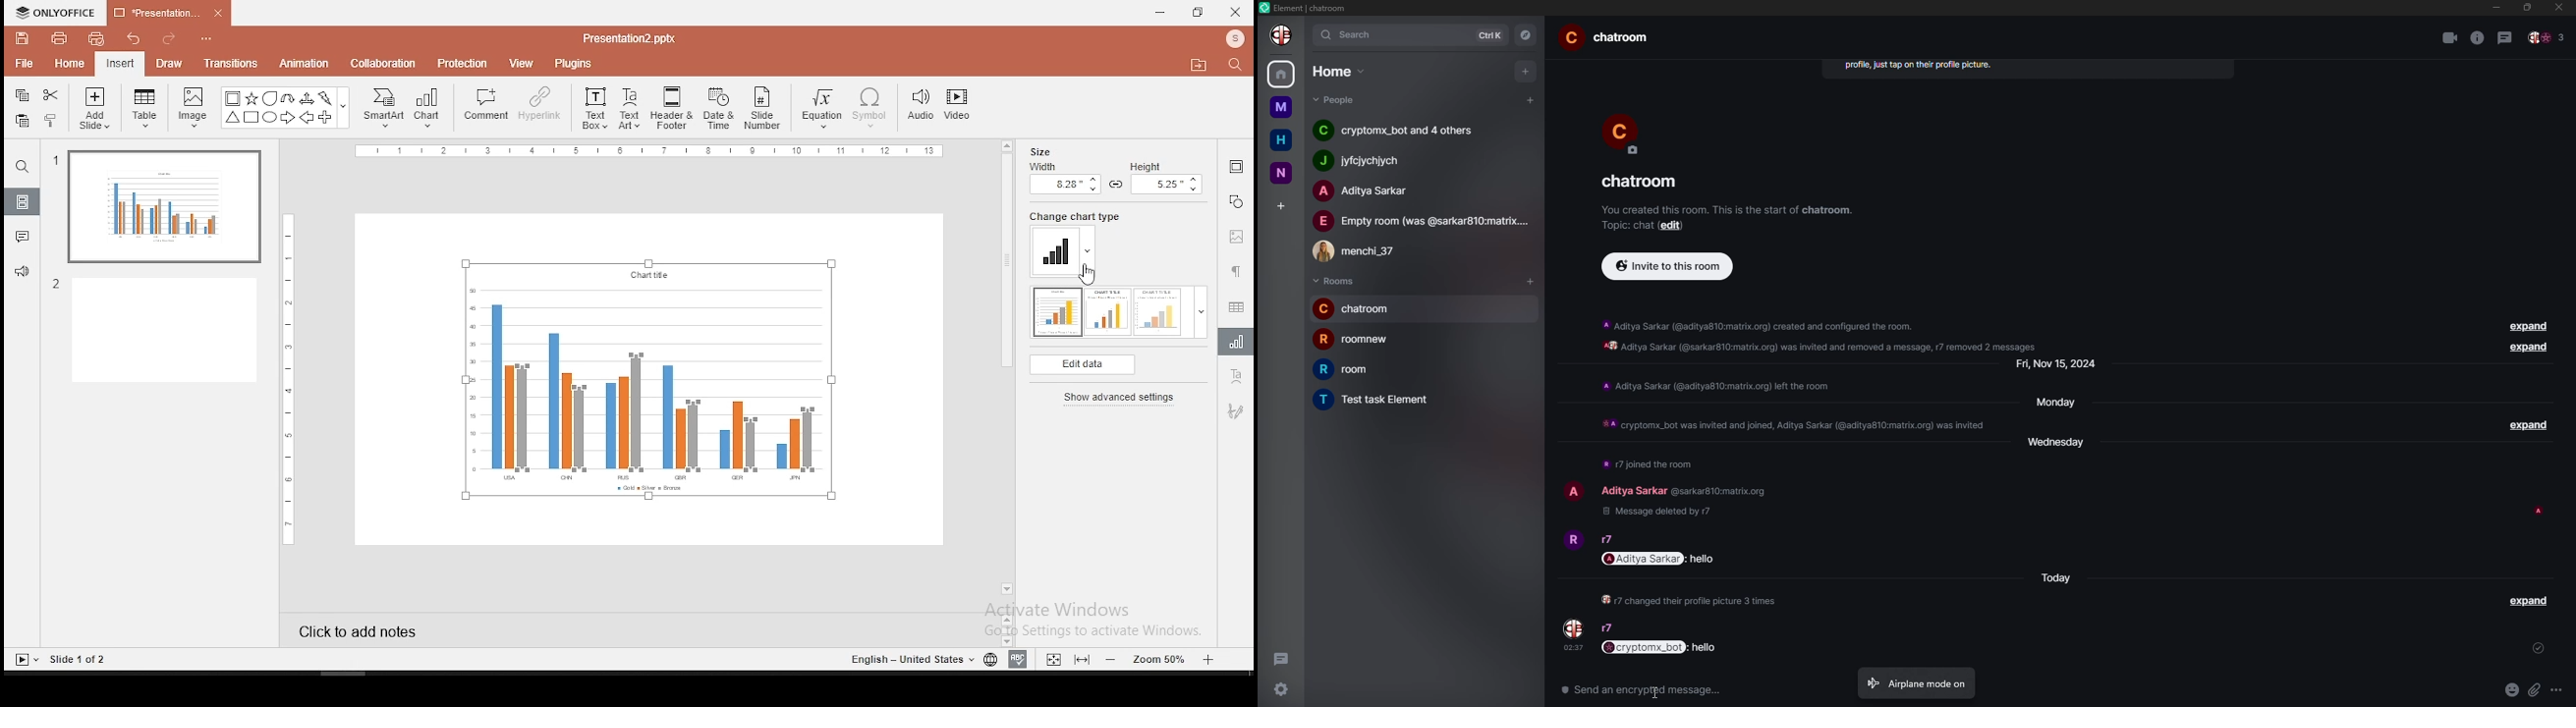 The height and width of the screenshot is (728, 2576). Describe the element at coordinates (164, 37) in the screenshot. I see `redo` at that location.